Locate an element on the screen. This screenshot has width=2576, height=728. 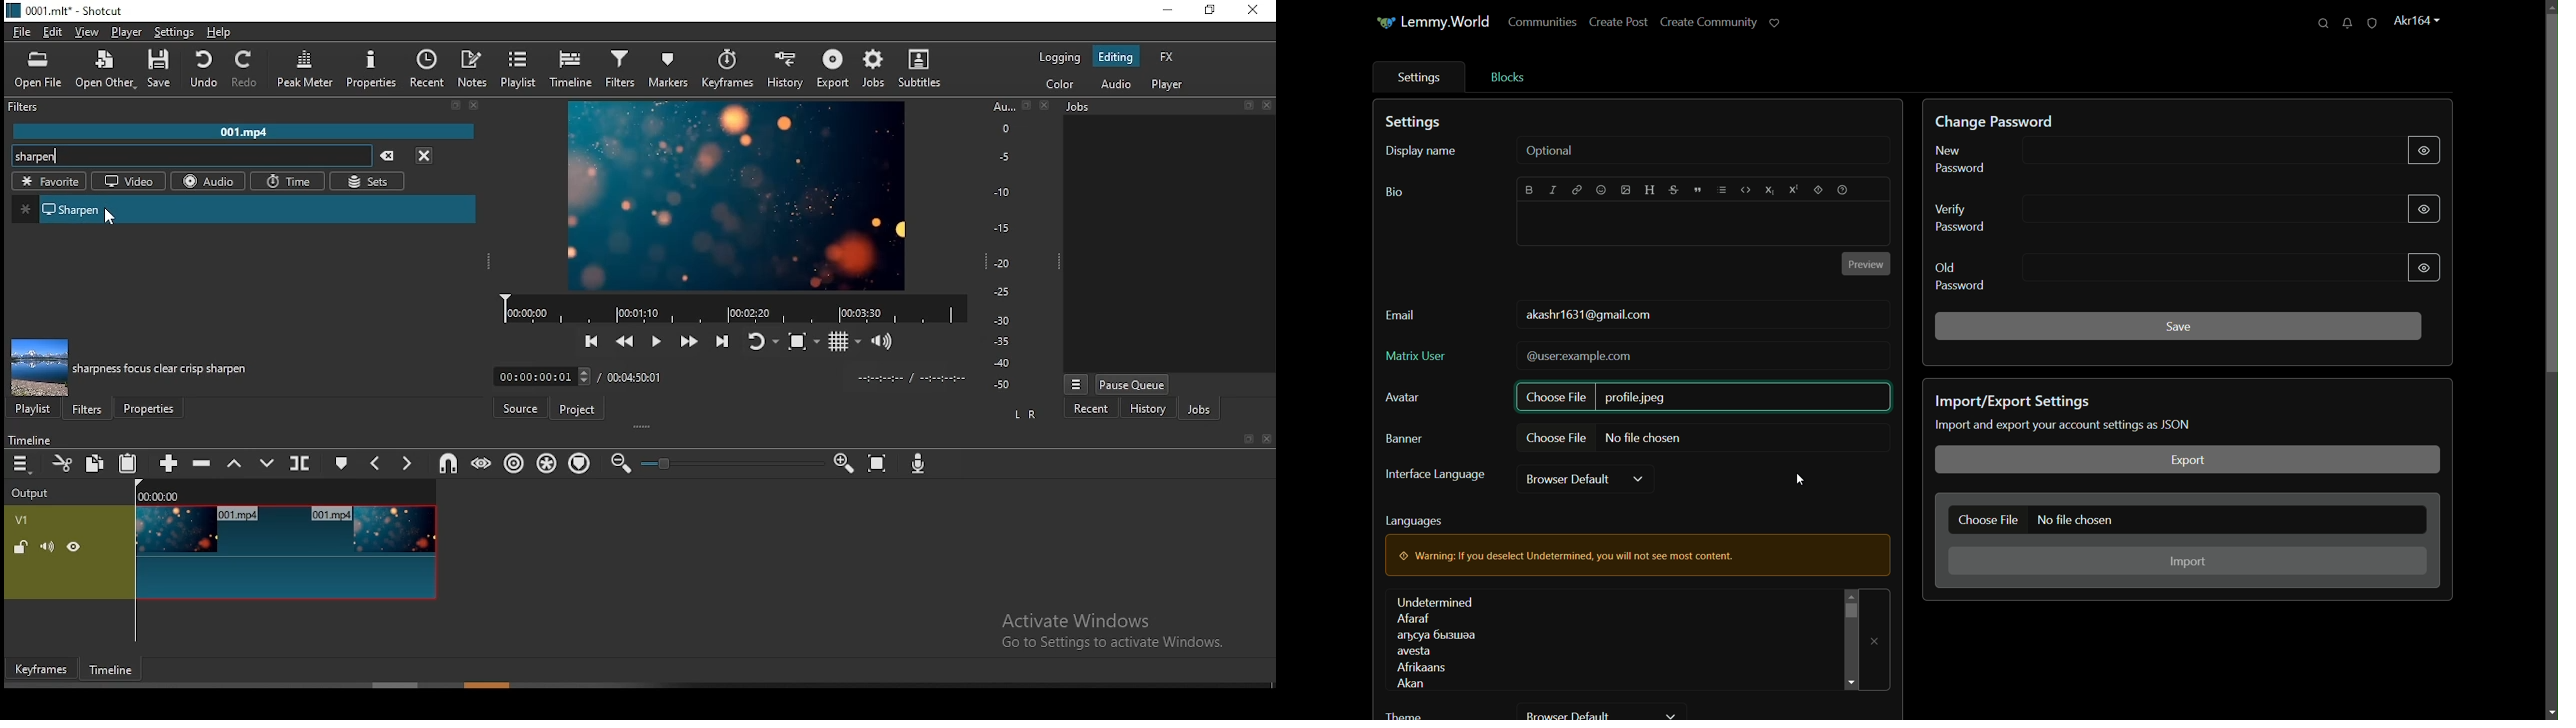
split at playhead is located at coordinates (300, 464).